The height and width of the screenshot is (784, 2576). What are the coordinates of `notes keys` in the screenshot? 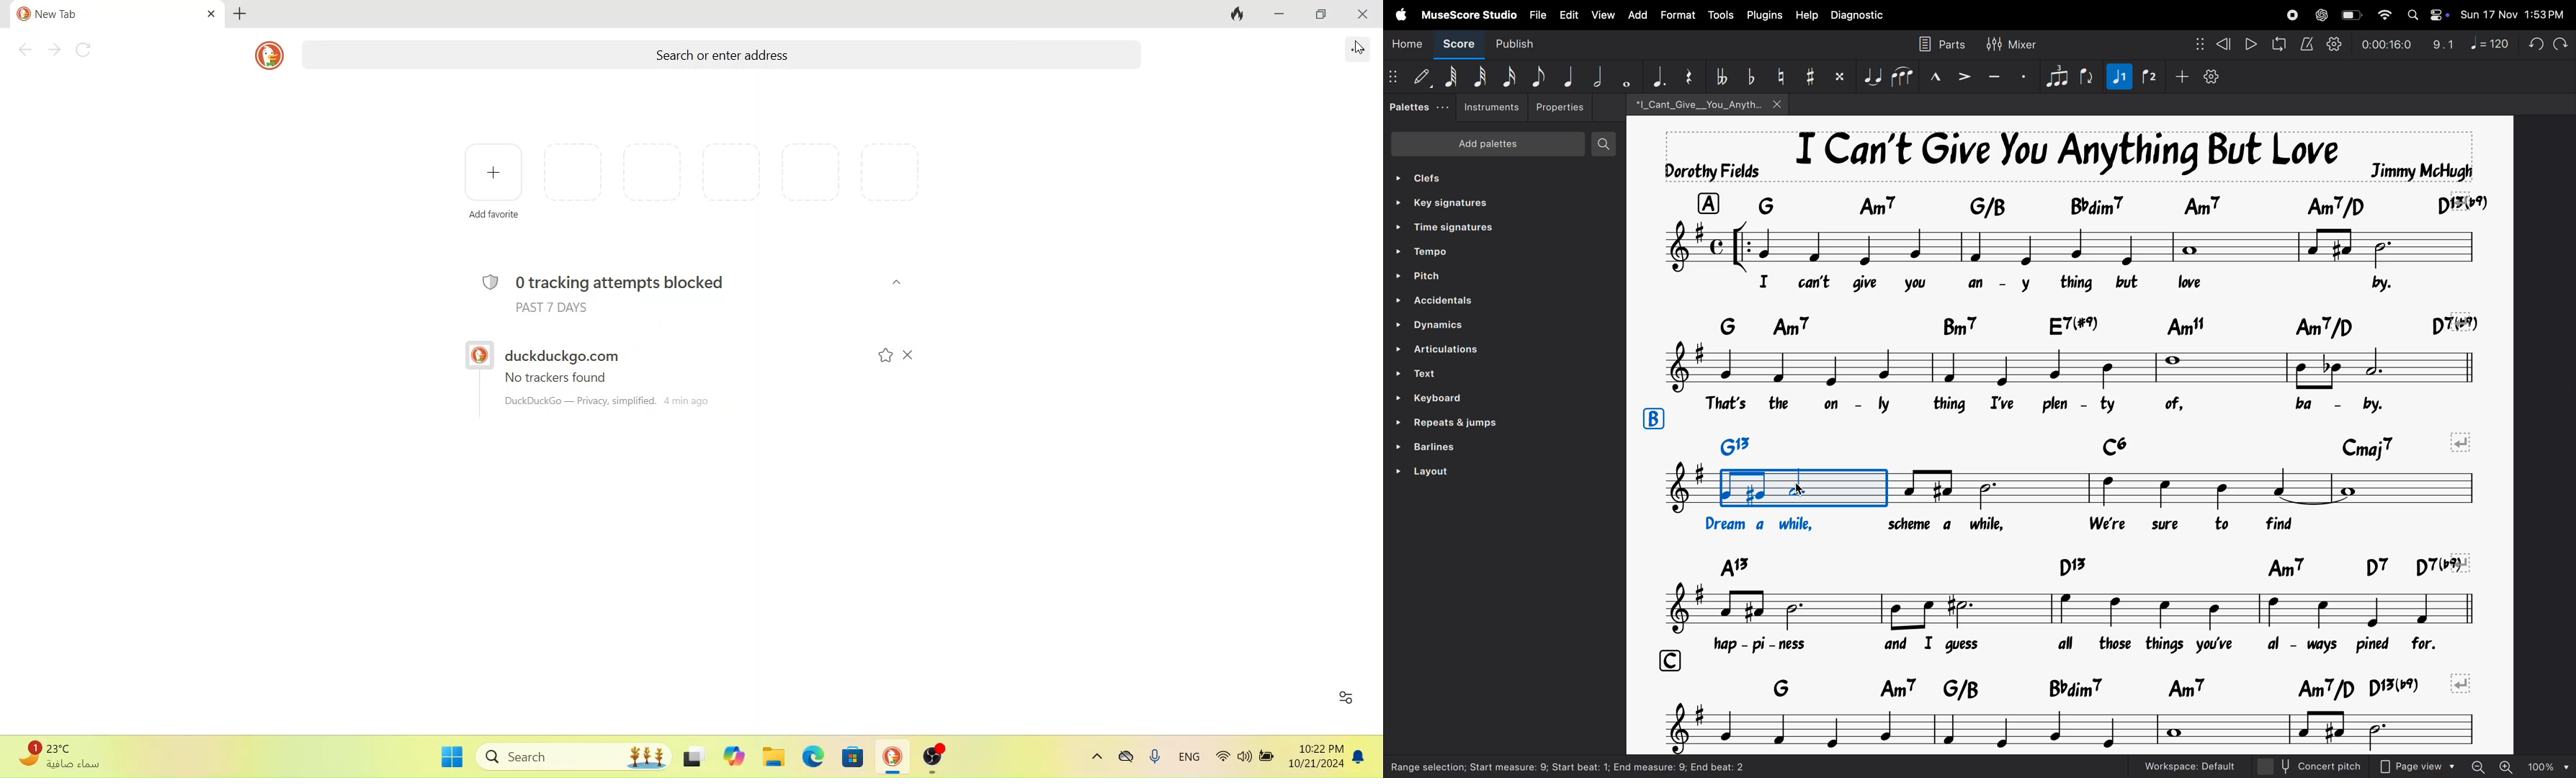 It's located at (2083, 686).